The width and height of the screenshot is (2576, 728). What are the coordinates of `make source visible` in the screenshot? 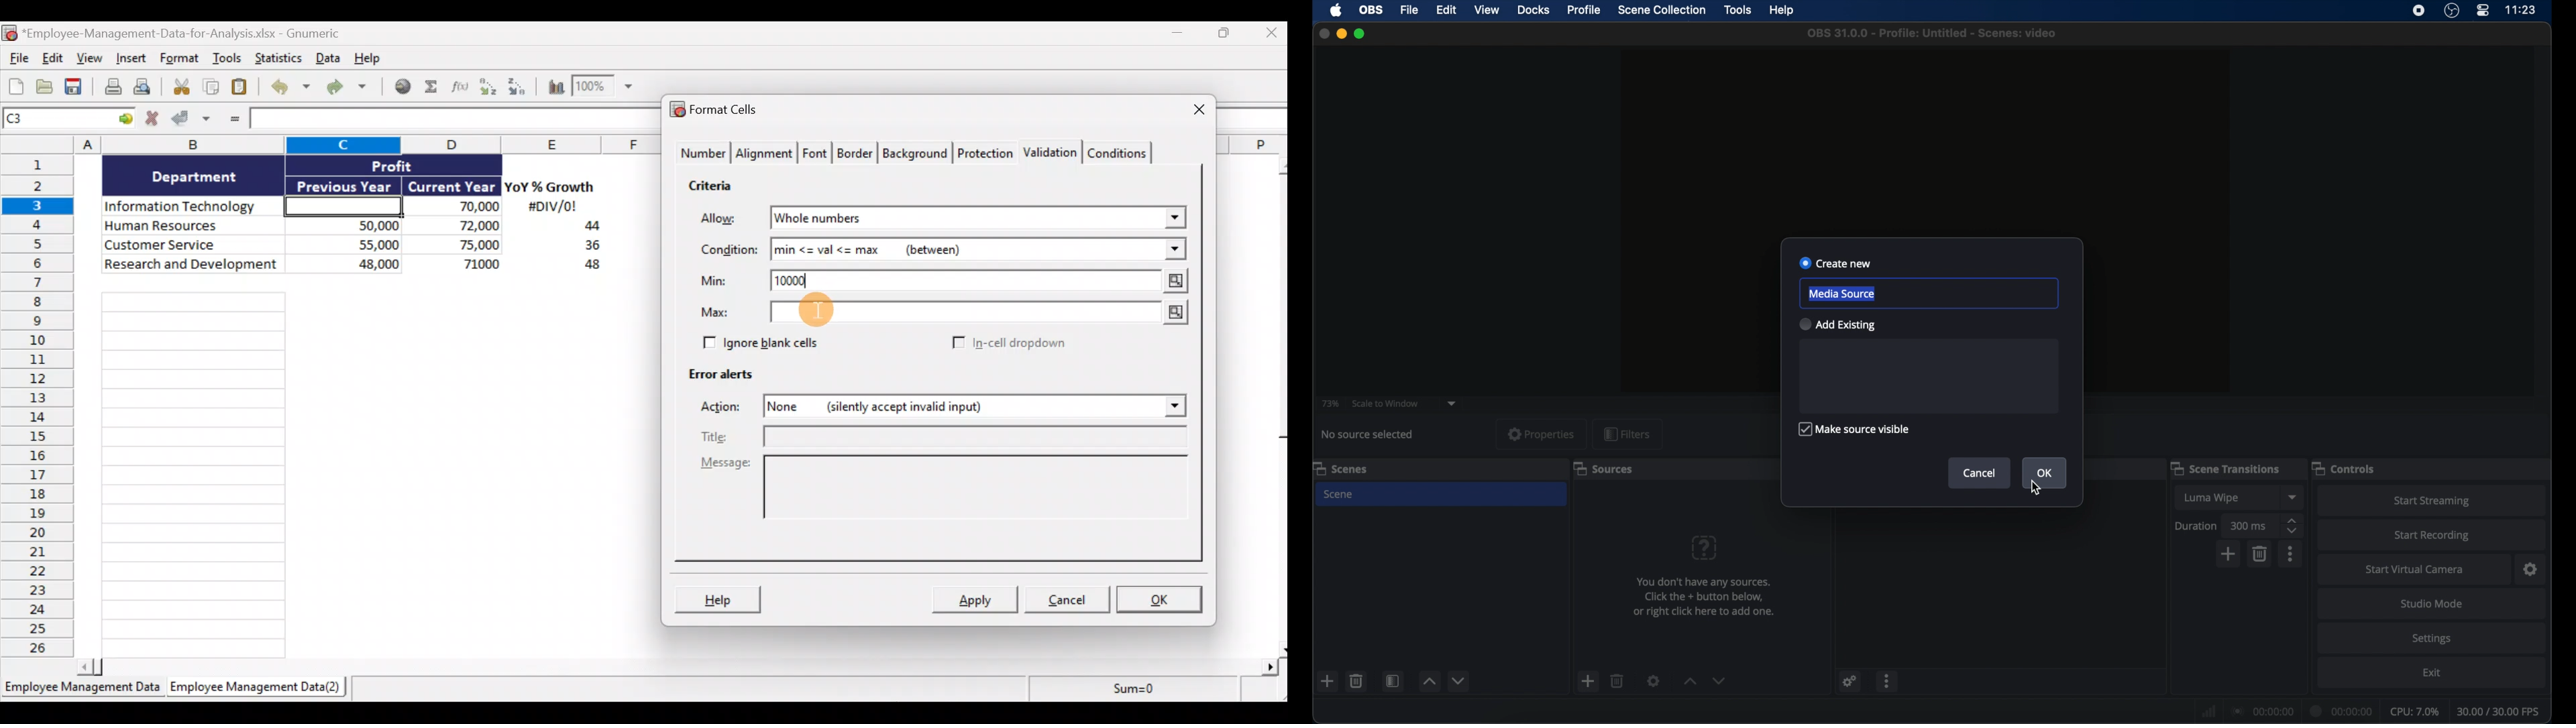 It's located at (1854, 429).